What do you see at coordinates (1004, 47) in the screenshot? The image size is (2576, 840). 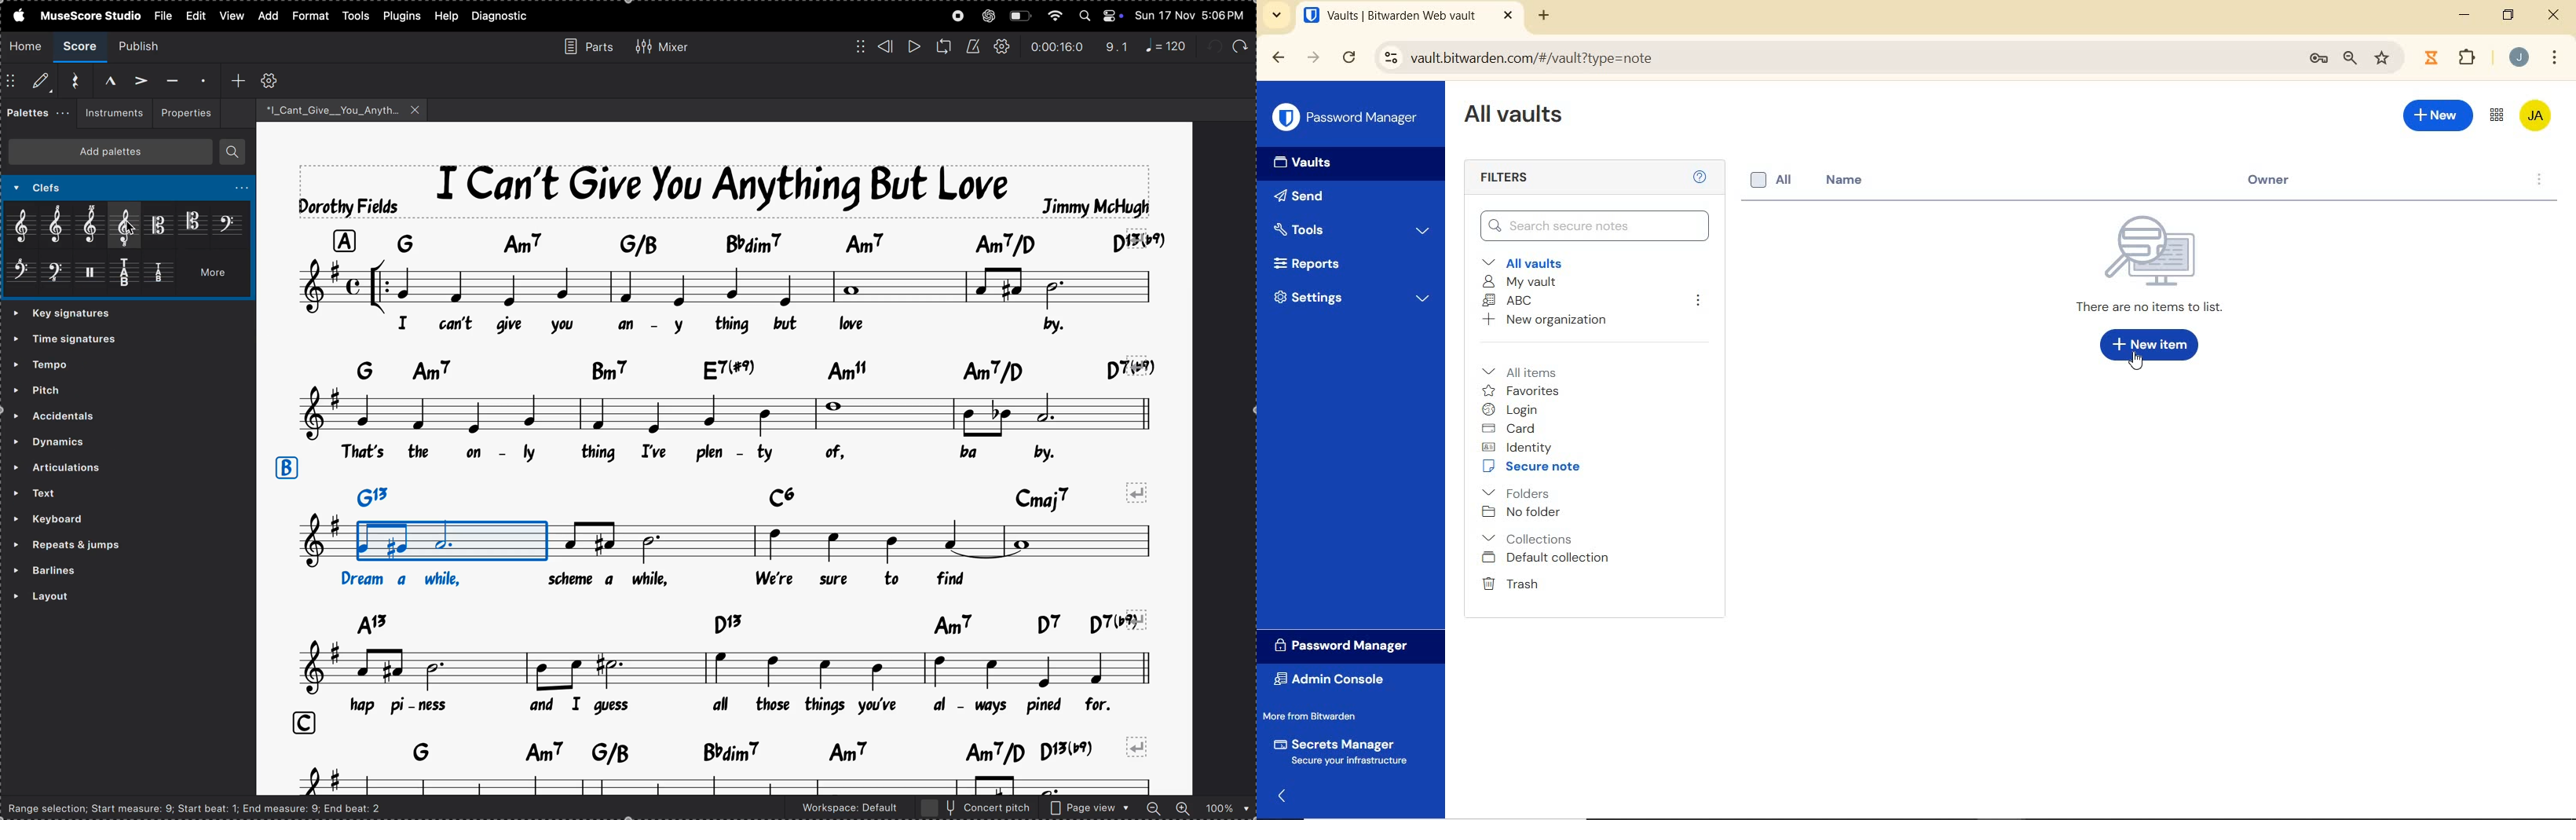 I see `playback settings` at bounding box center [1004, 47].